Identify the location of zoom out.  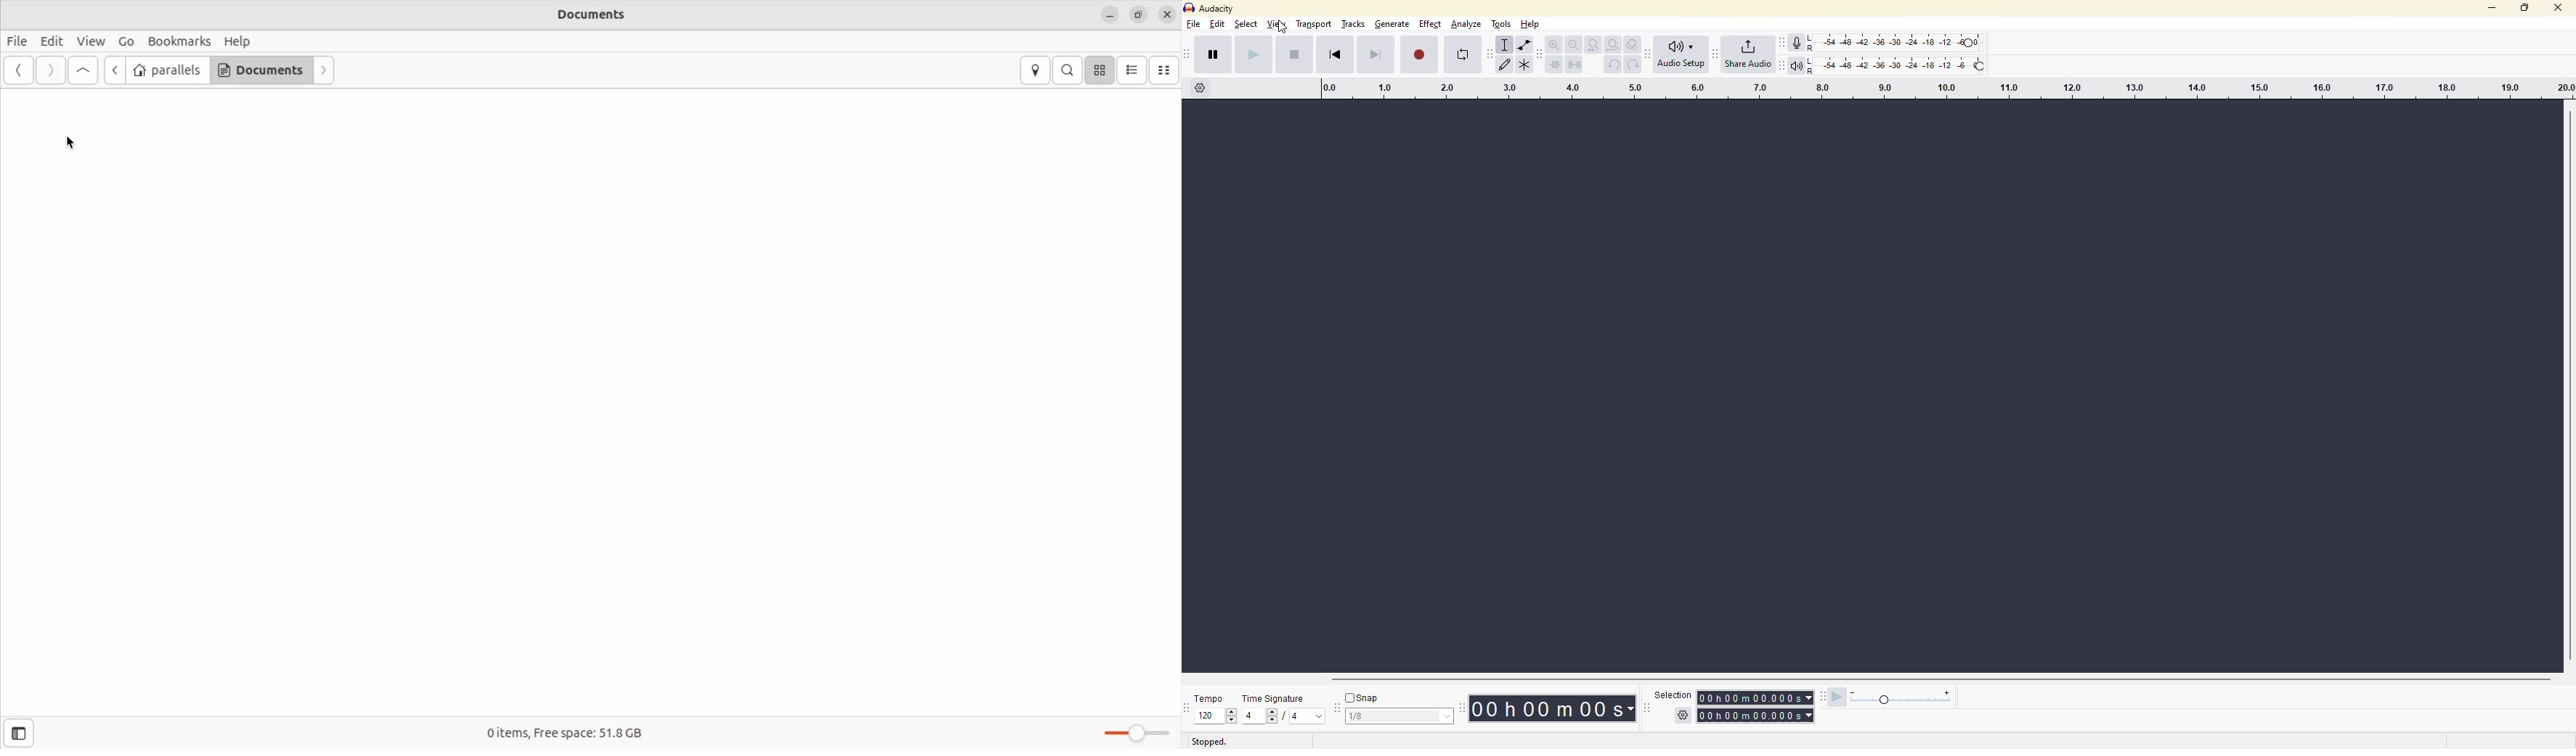
(1575, 44).